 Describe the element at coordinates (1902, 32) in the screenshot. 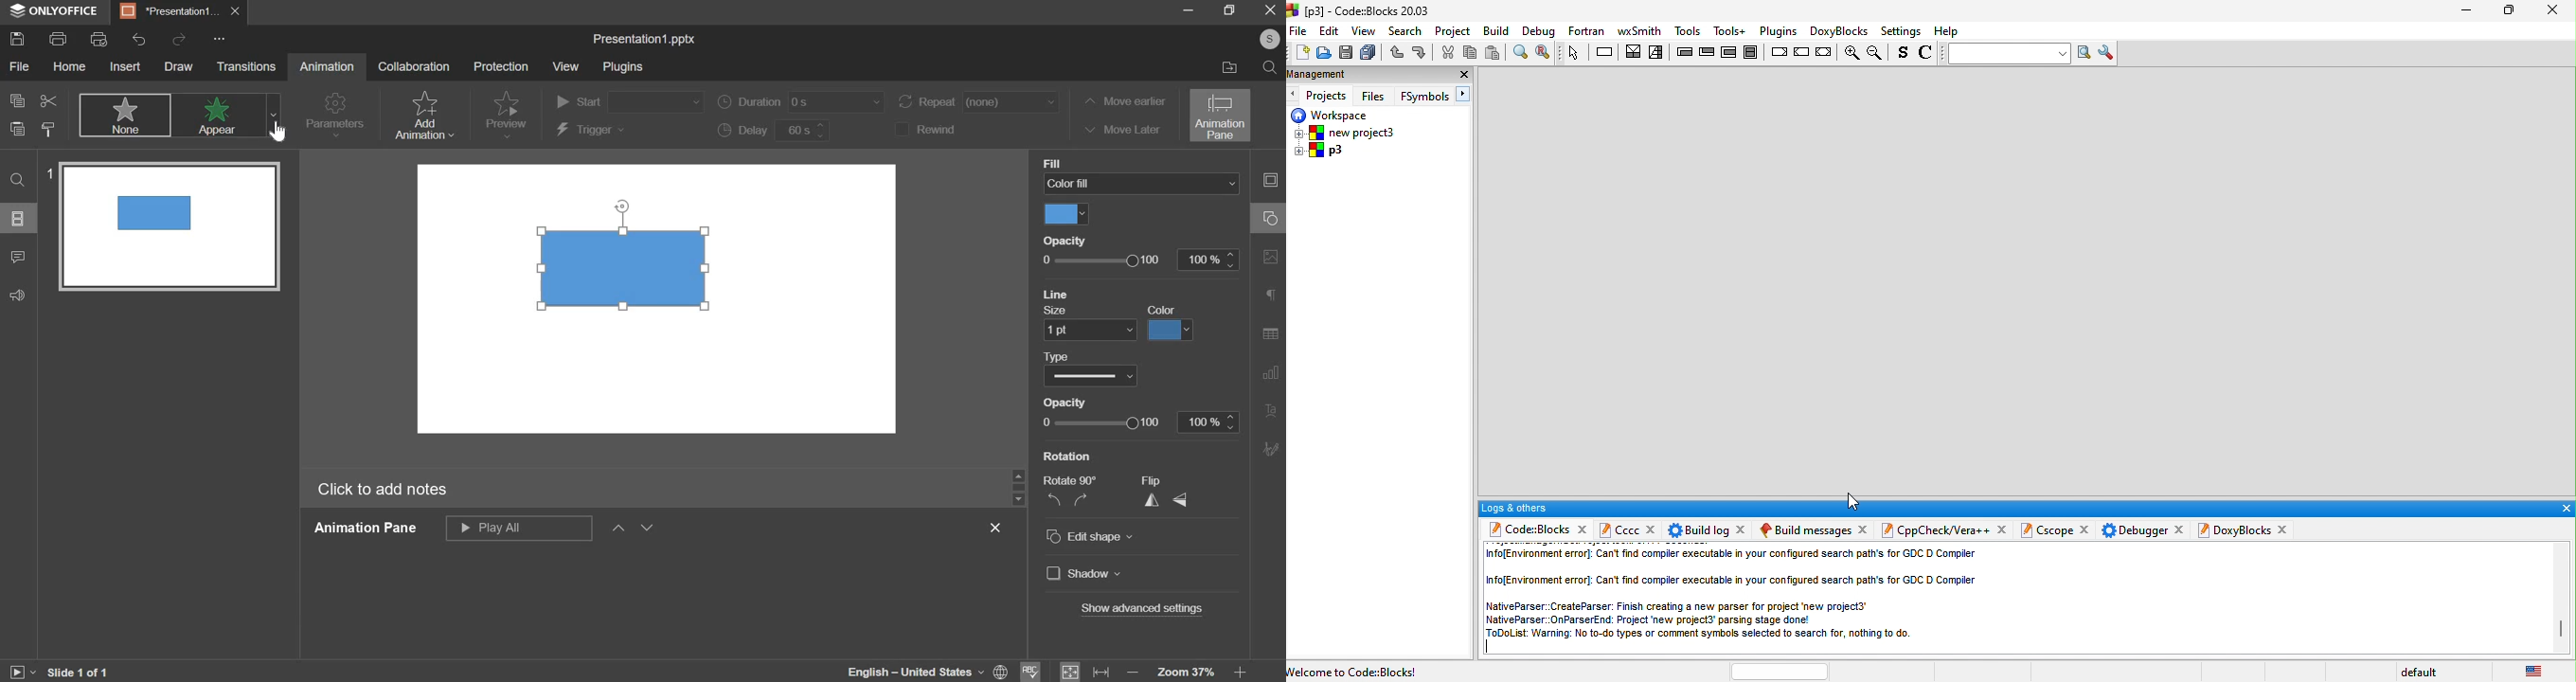

I see `settings` at that location.